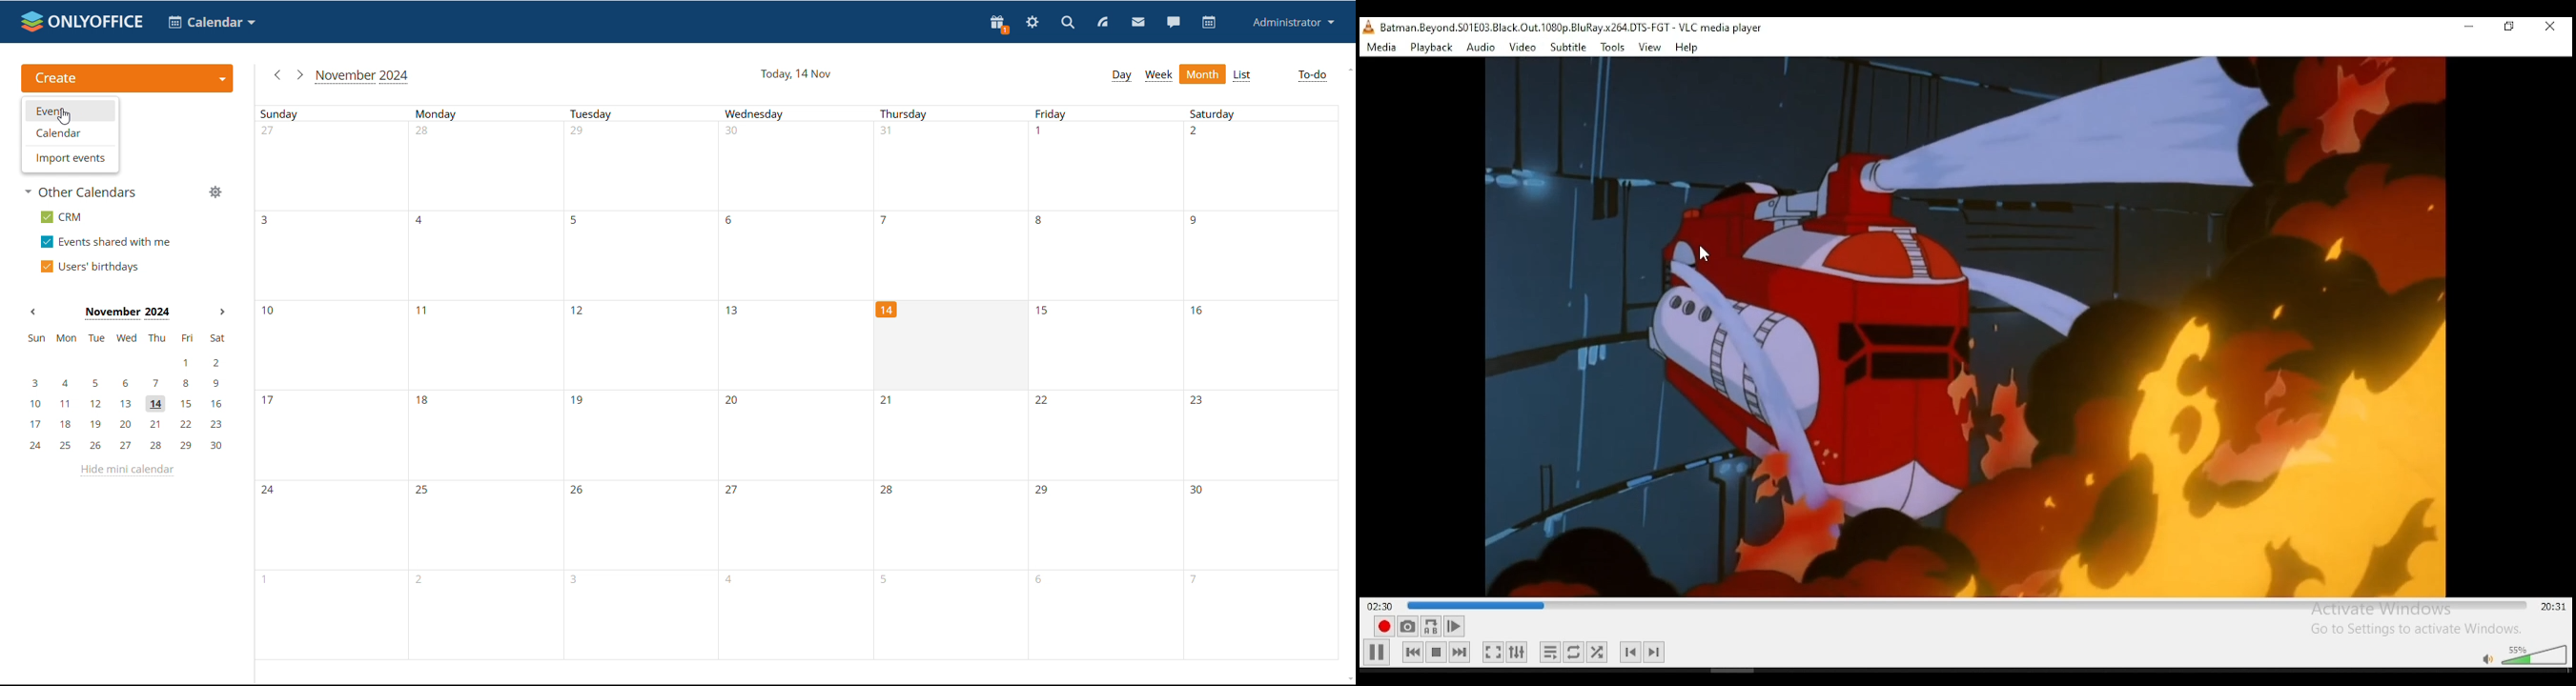 The height and width of the screenshot is (700, 2576). I want to click on next chapter, so click(1654, 651).